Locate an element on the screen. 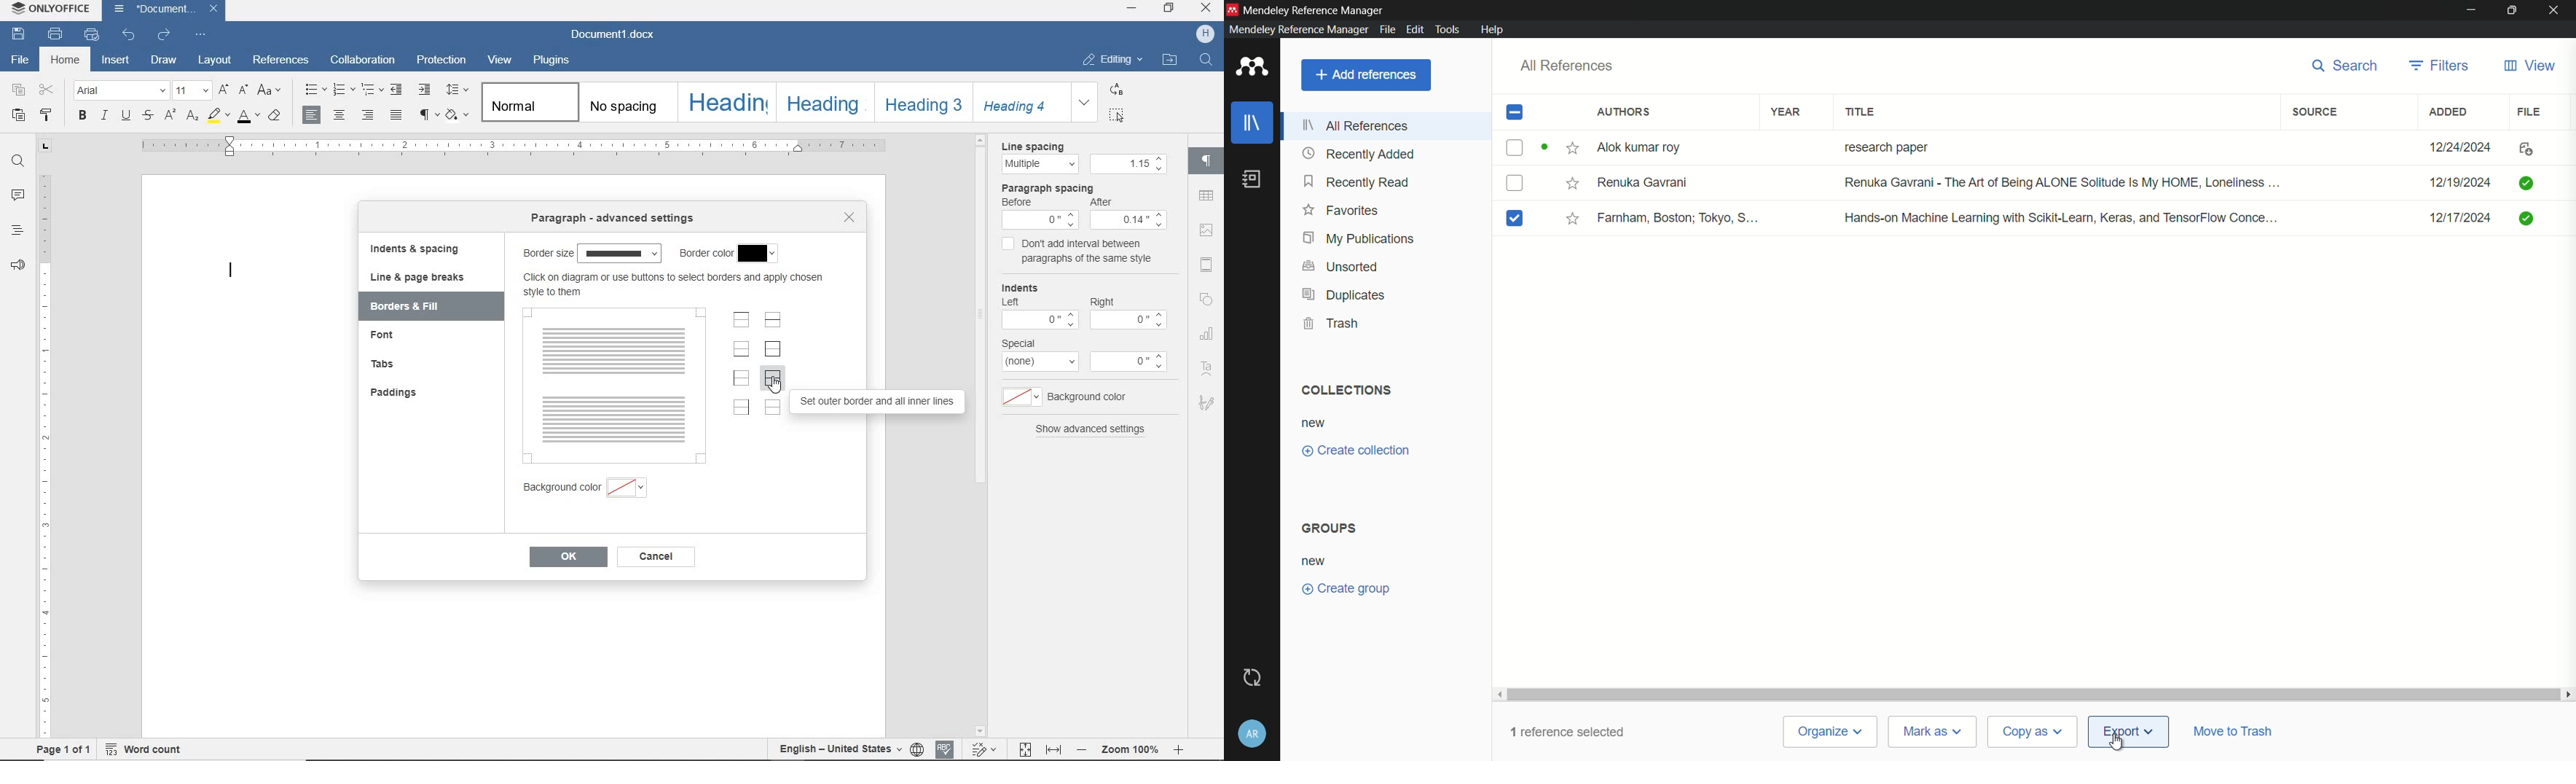 The height and width of the screenshot is (784, 2576). Shapes is located at coordinates (1209, 303).